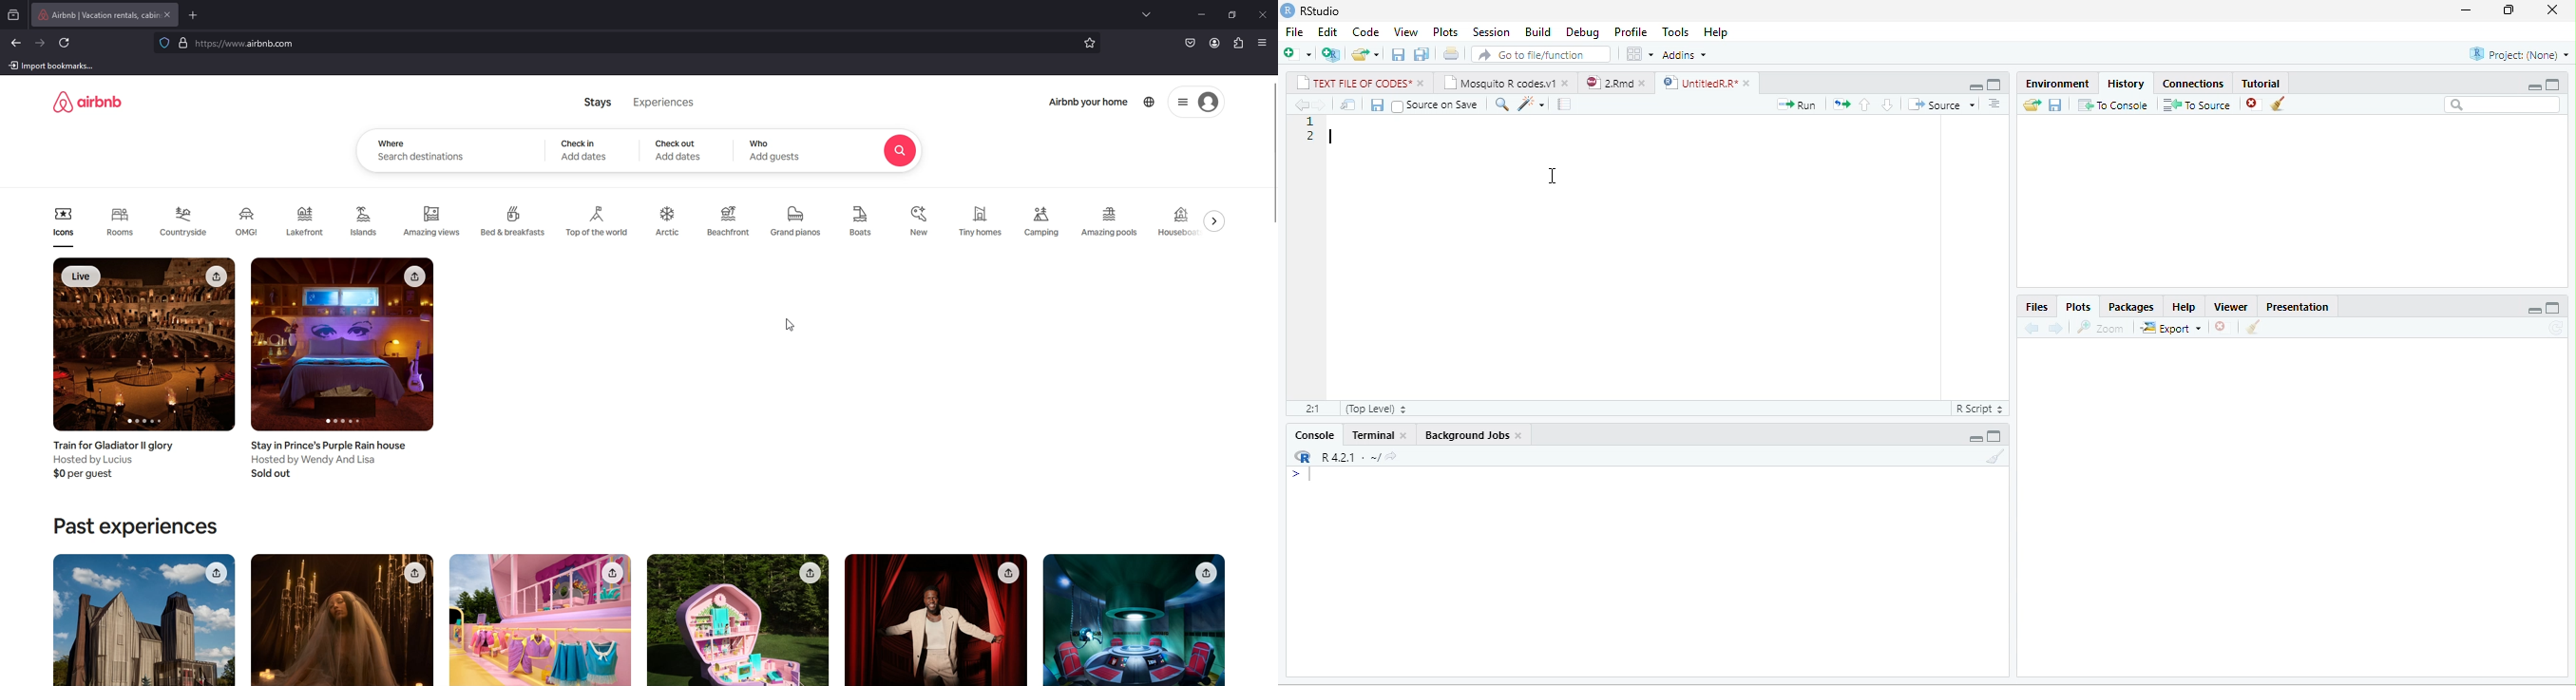 This screenshot has height=700, width=2576. I want to click on compile report, so click(1564, 104).